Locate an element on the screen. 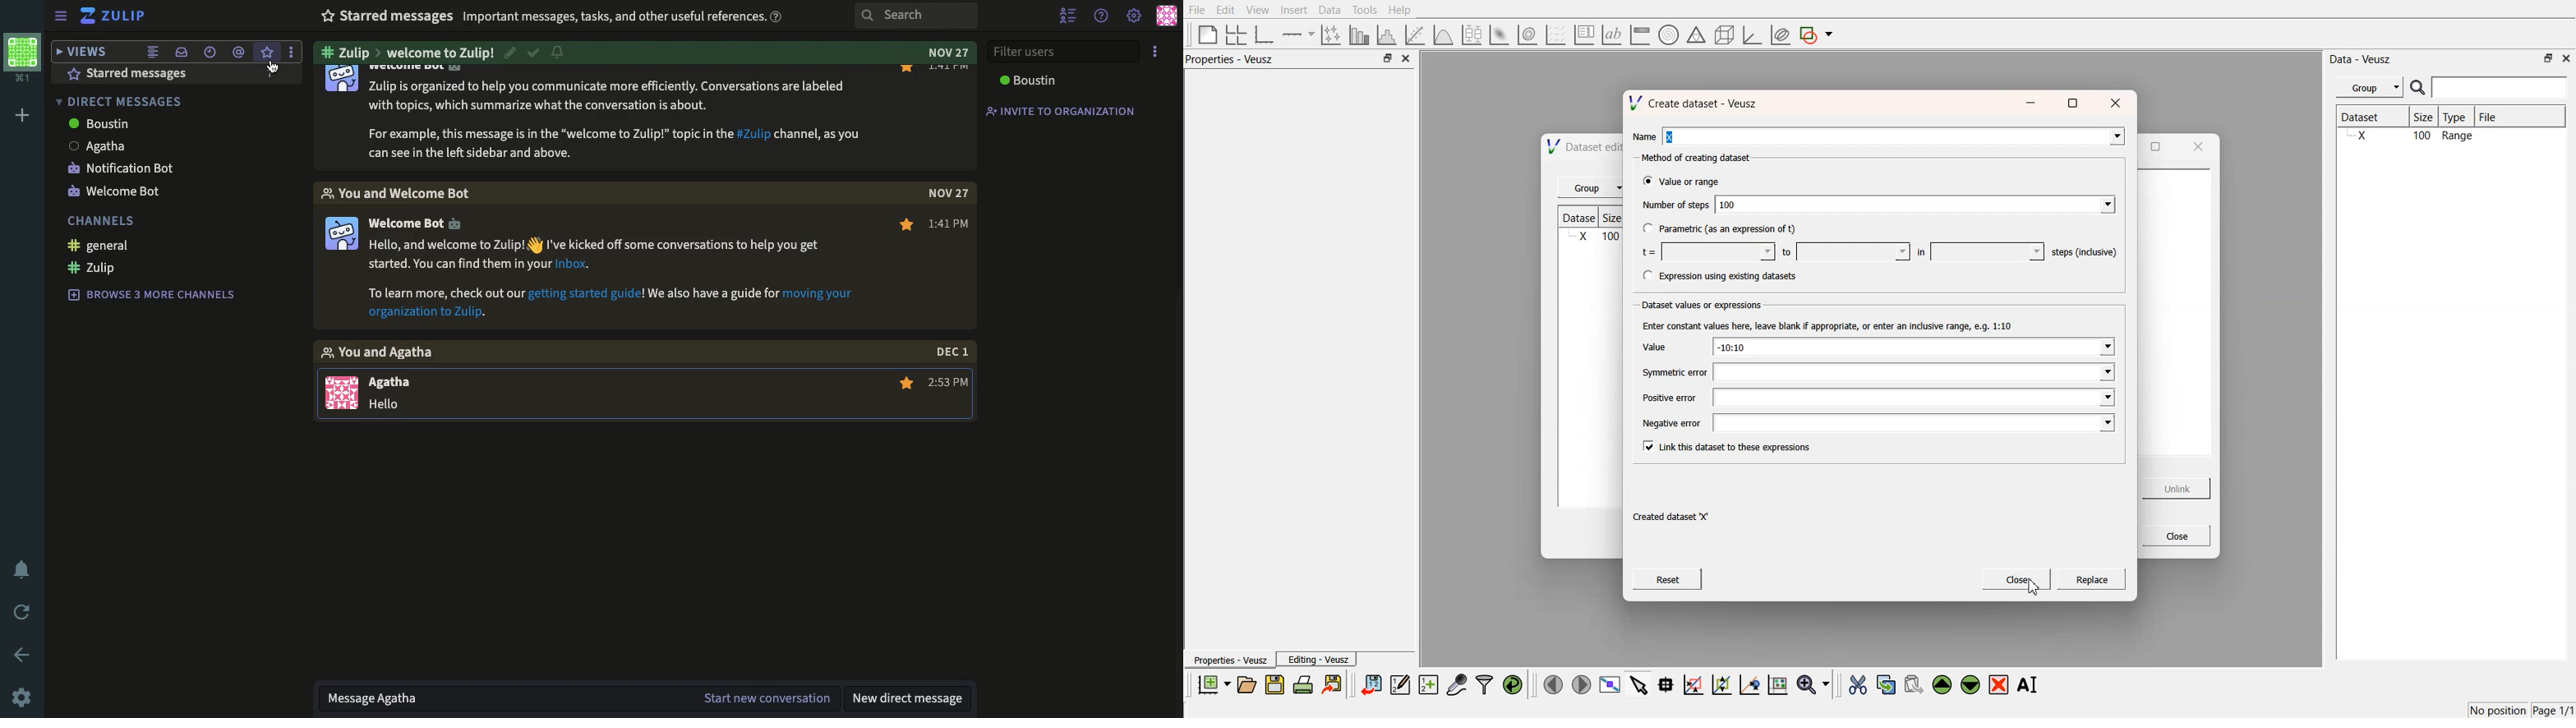  browse 3 more channels  is located at coordinates (147, 295).